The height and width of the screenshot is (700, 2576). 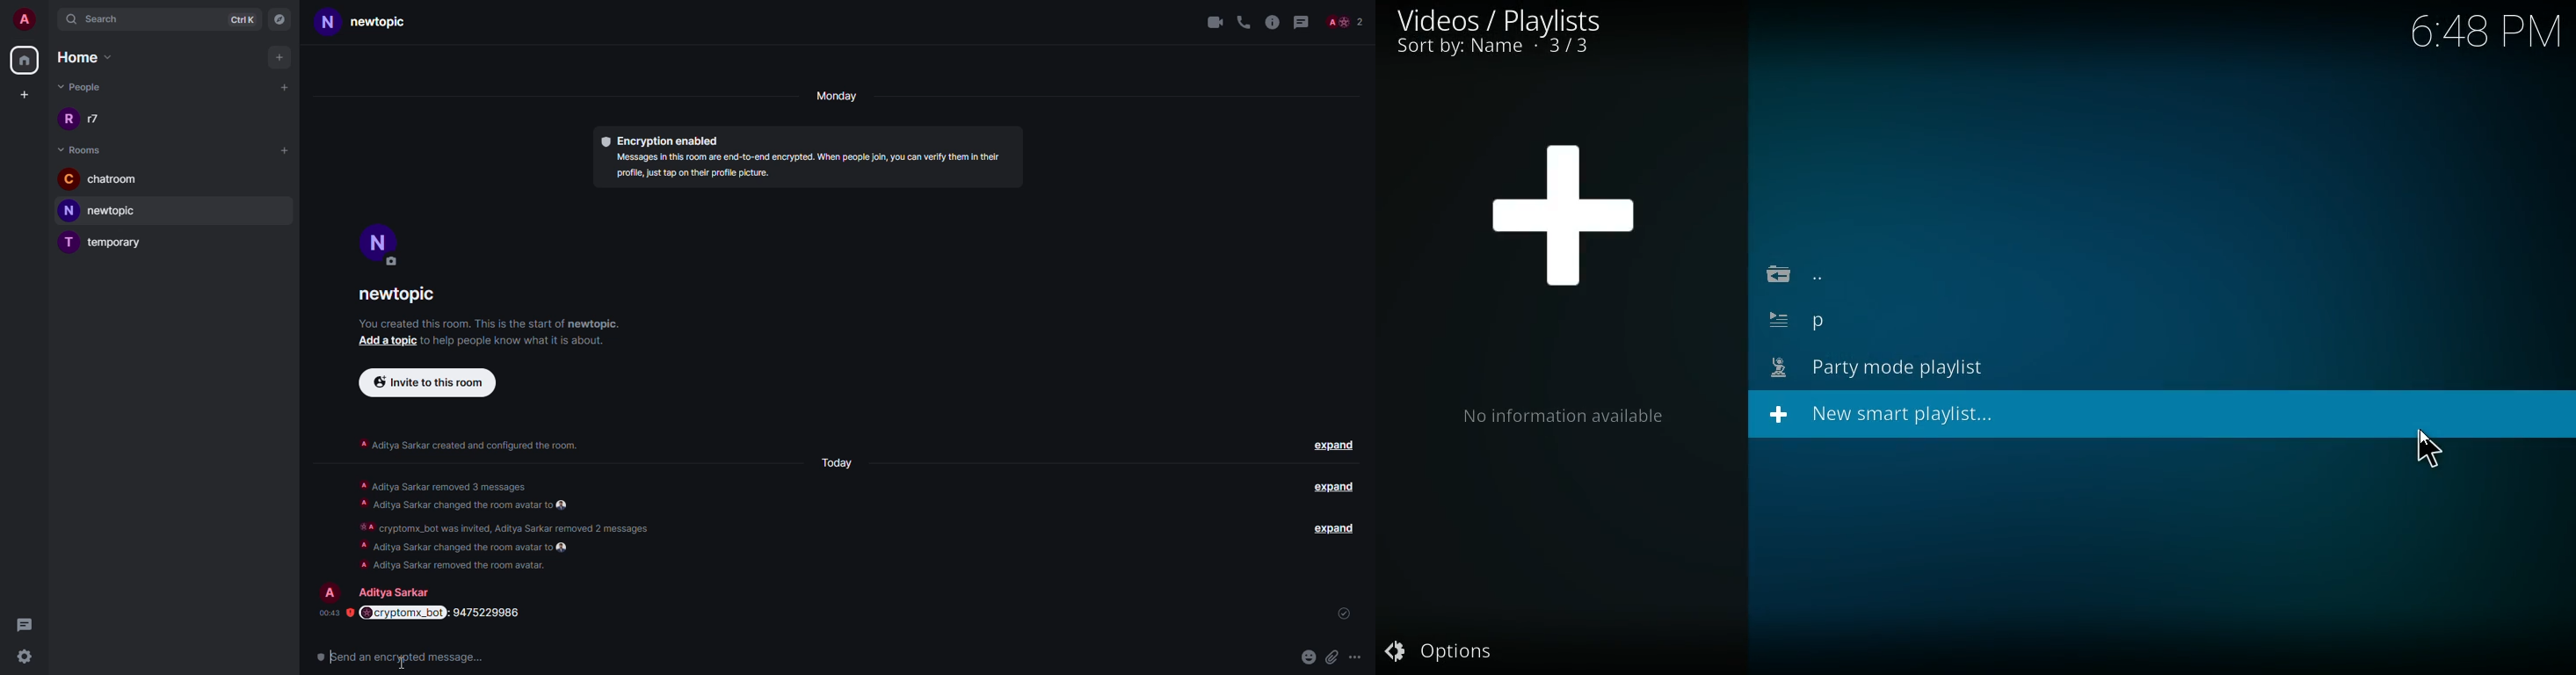 I want to click on A Aditya Sarkar removed 3 messages.

A Aditya Sarkar changed the room avatar to €%

#A cryptomx_bot was invited, Aditya Sarkar removed 2 messages
A Aditya Sarkar changed the room avatar to €%

A Aditya Sarkar removed the room avatar., so click(x=522, y=524).